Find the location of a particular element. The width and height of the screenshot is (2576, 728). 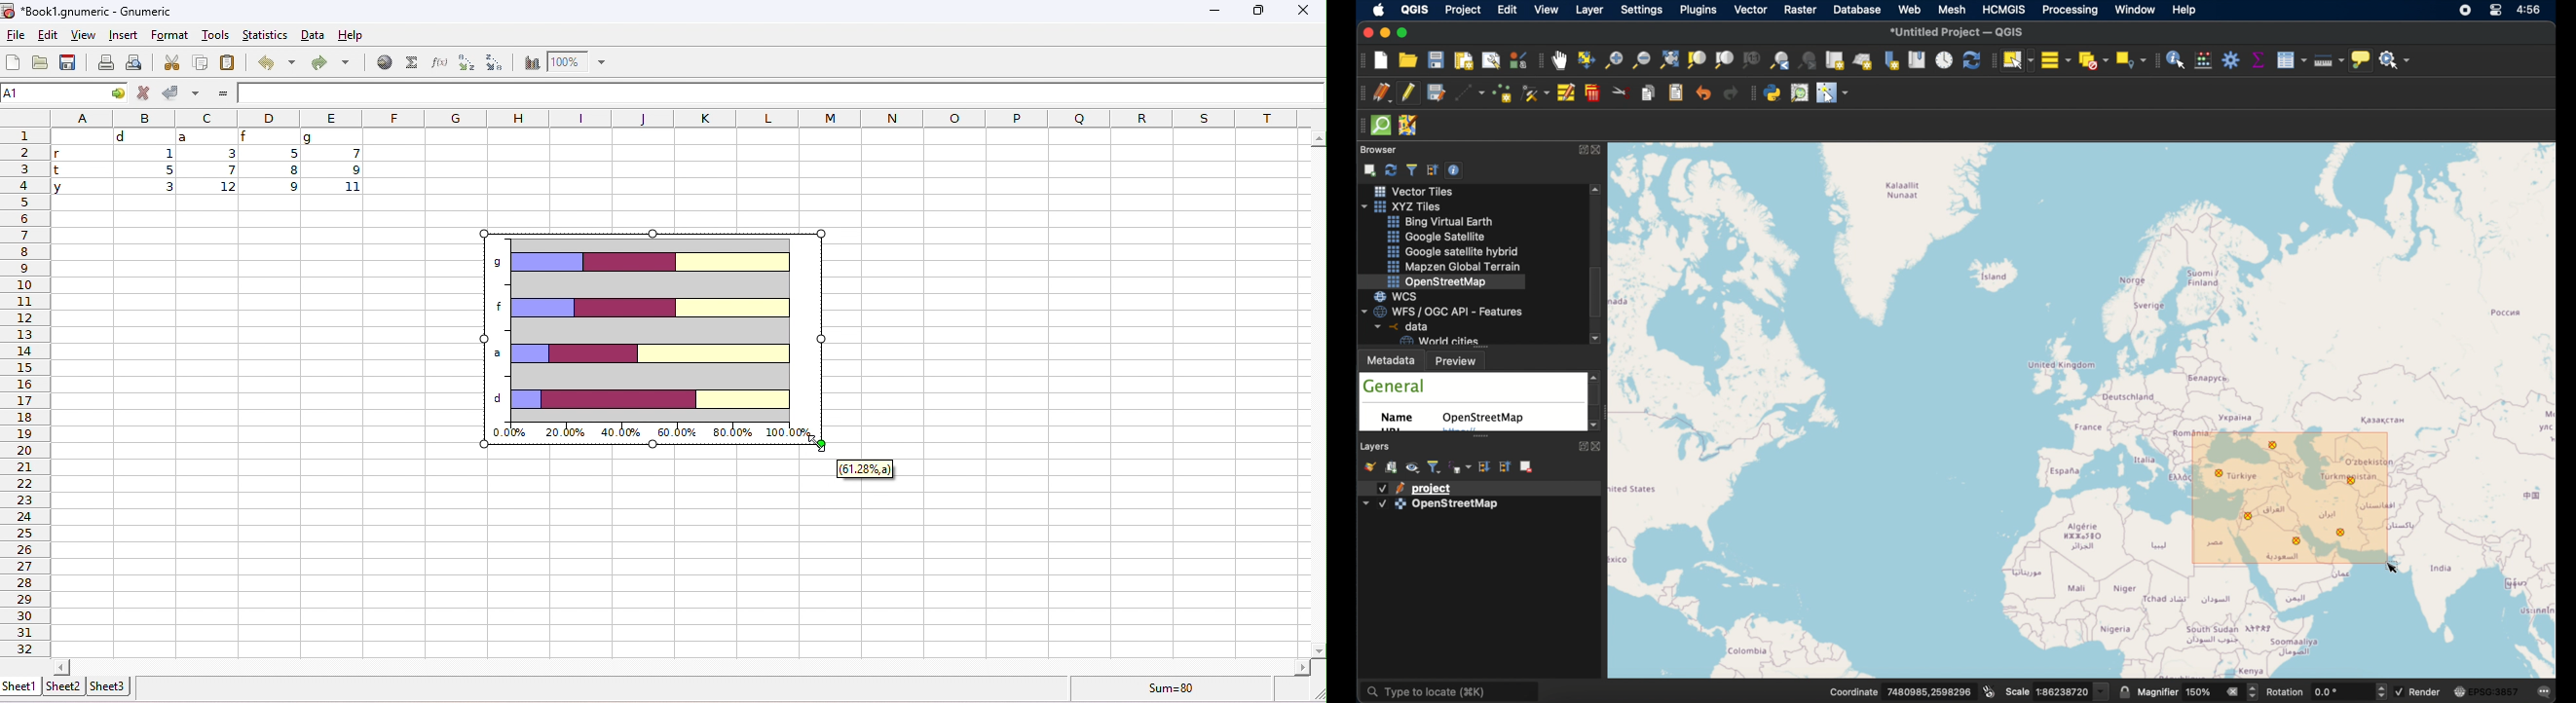

cursor at mouse up is located at coordinates (825, 445).